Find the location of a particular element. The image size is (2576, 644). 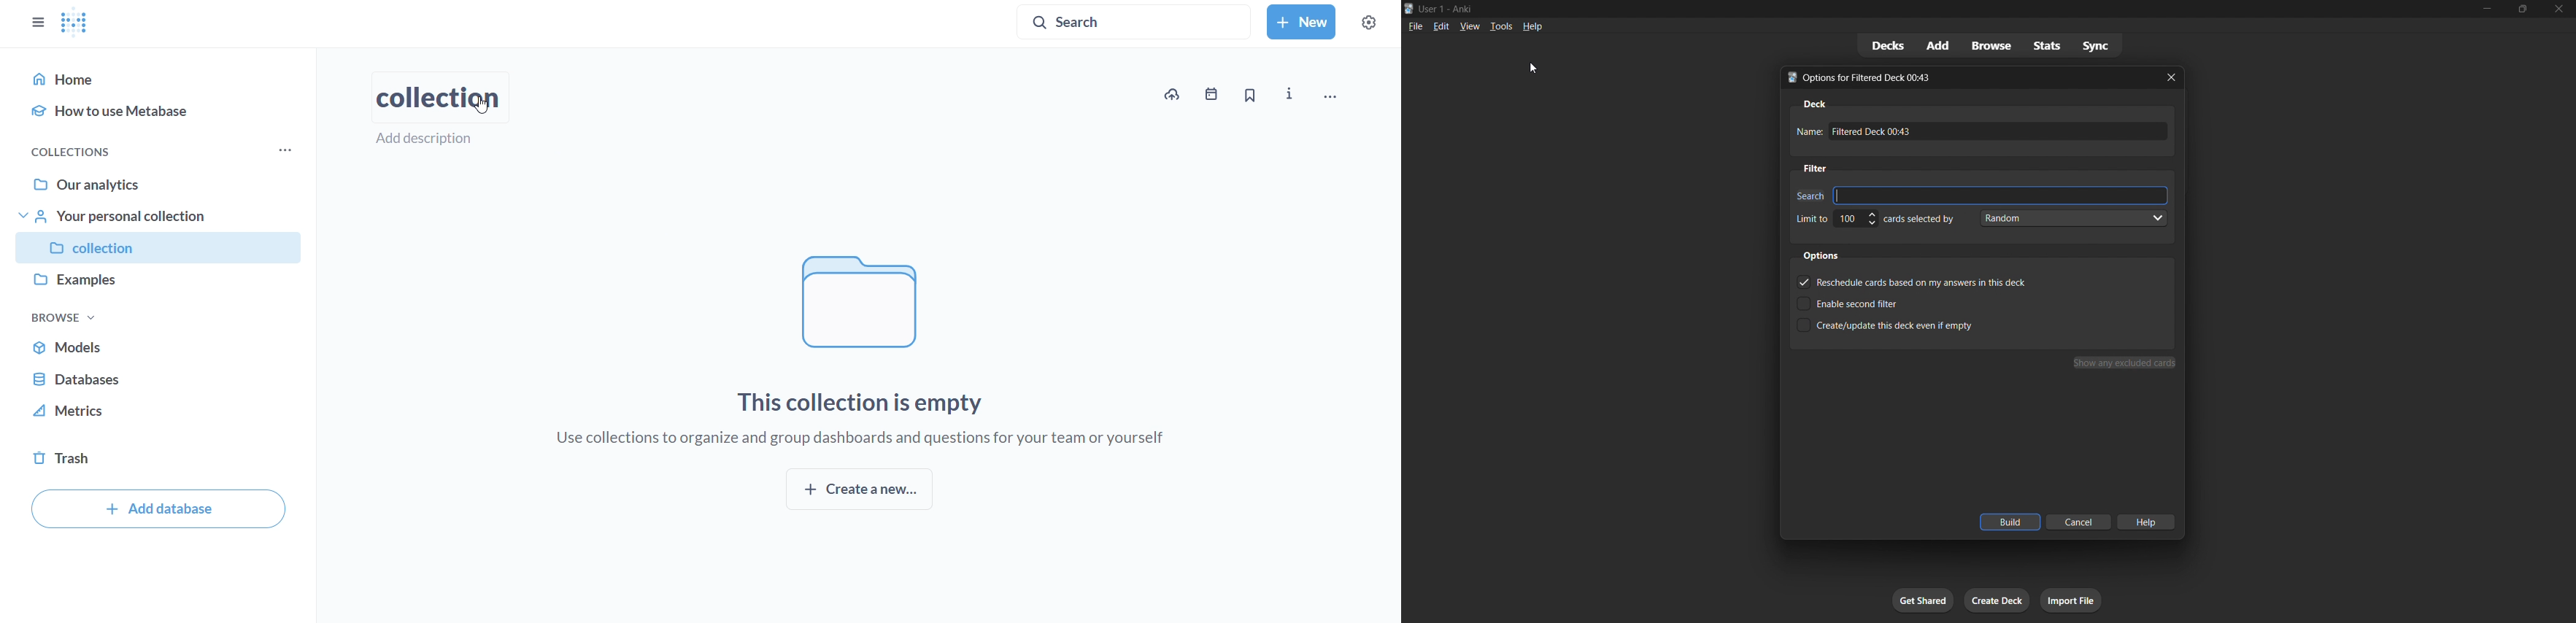

create/update this deck even if empty is located at coordinates (1899, 329).